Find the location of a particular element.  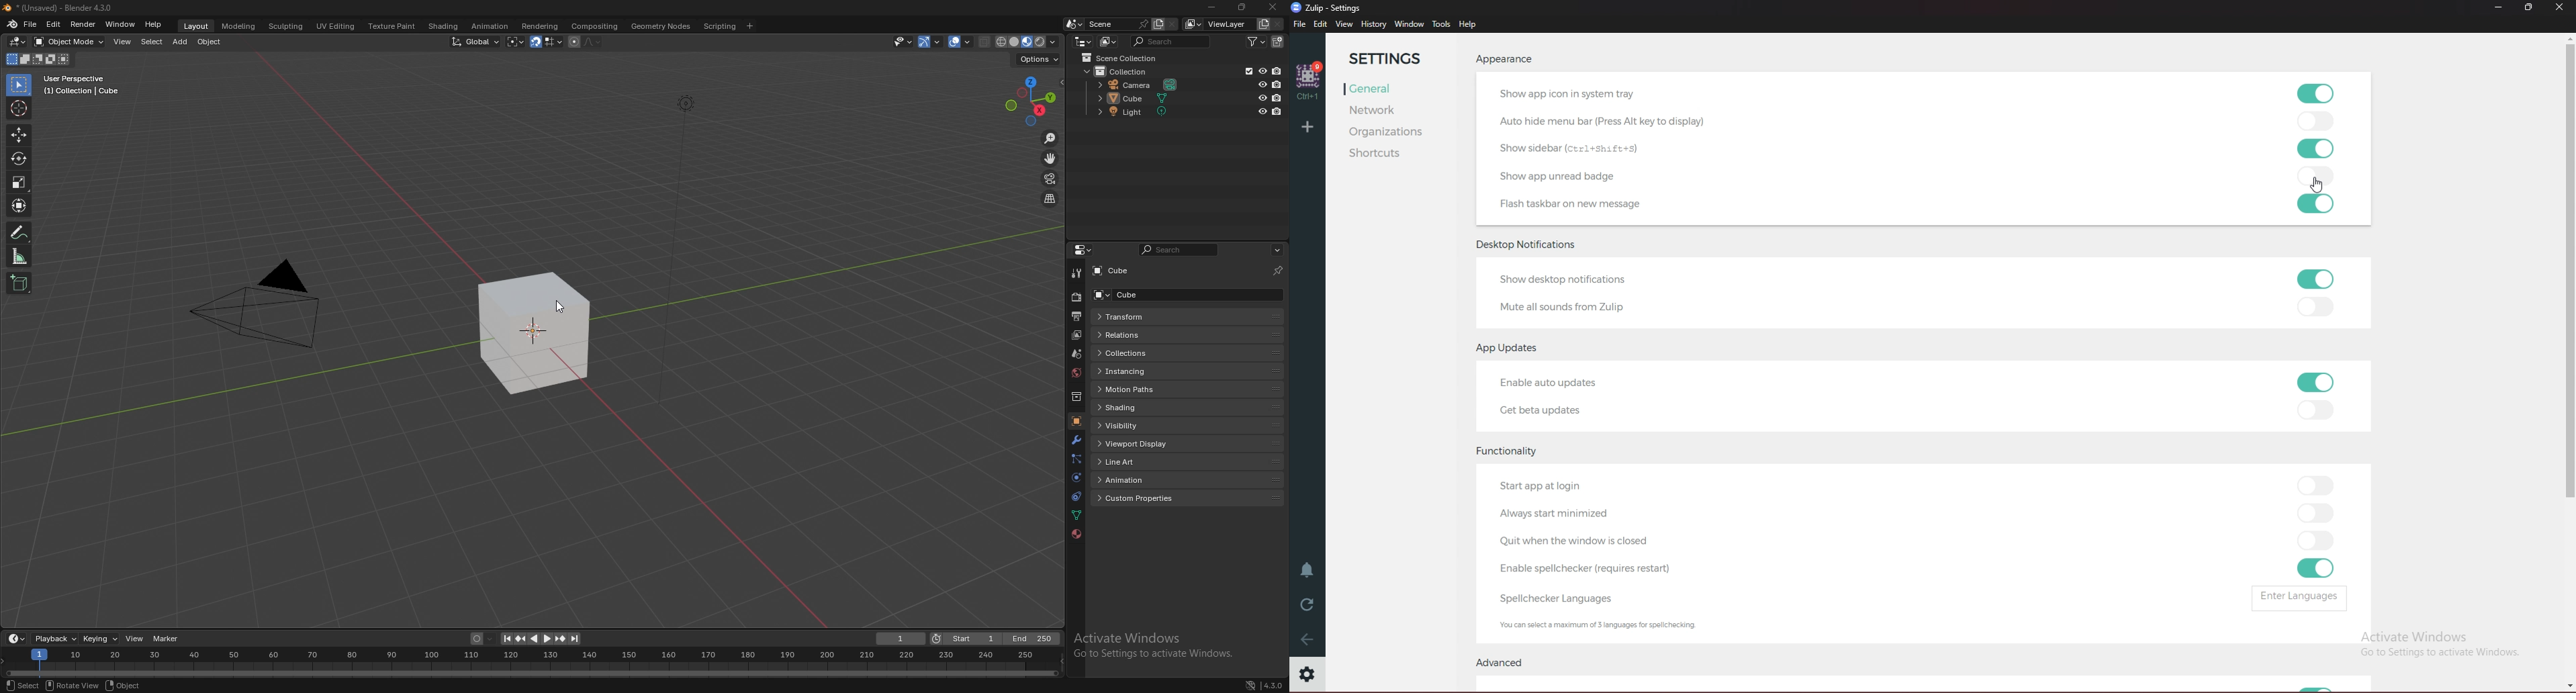

playback is located at coordinates (56, 639).